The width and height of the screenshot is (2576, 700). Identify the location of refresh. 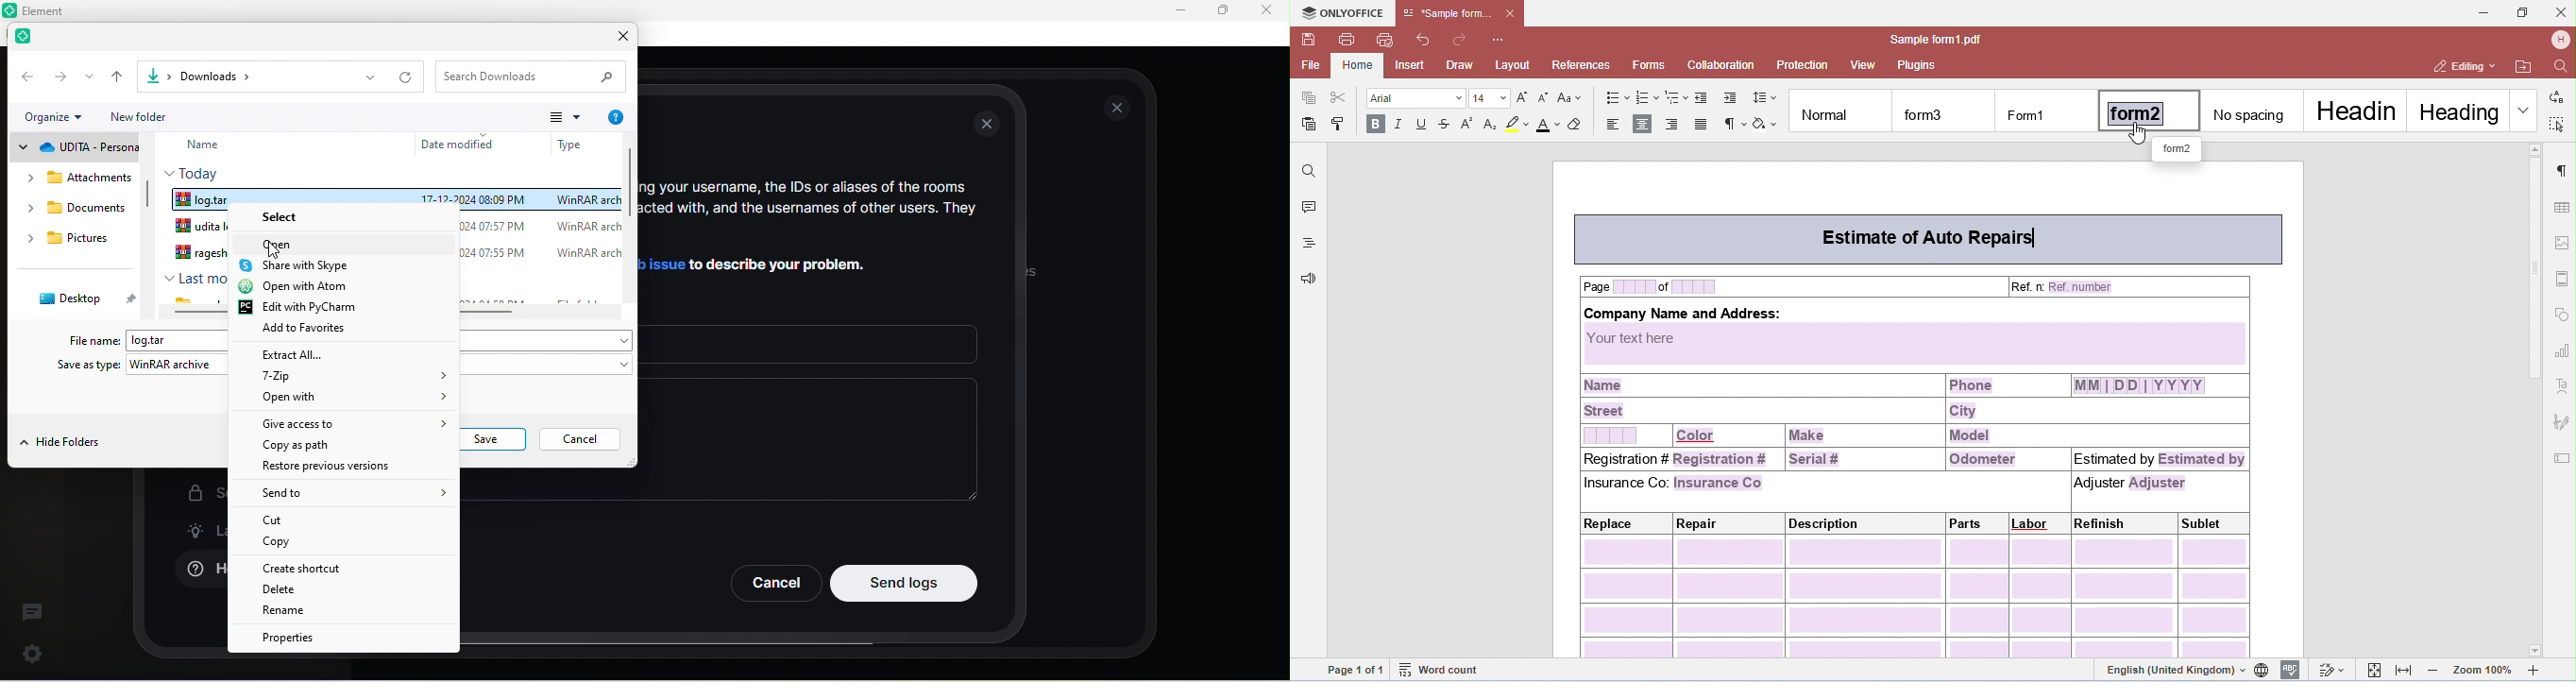
(408, 77).